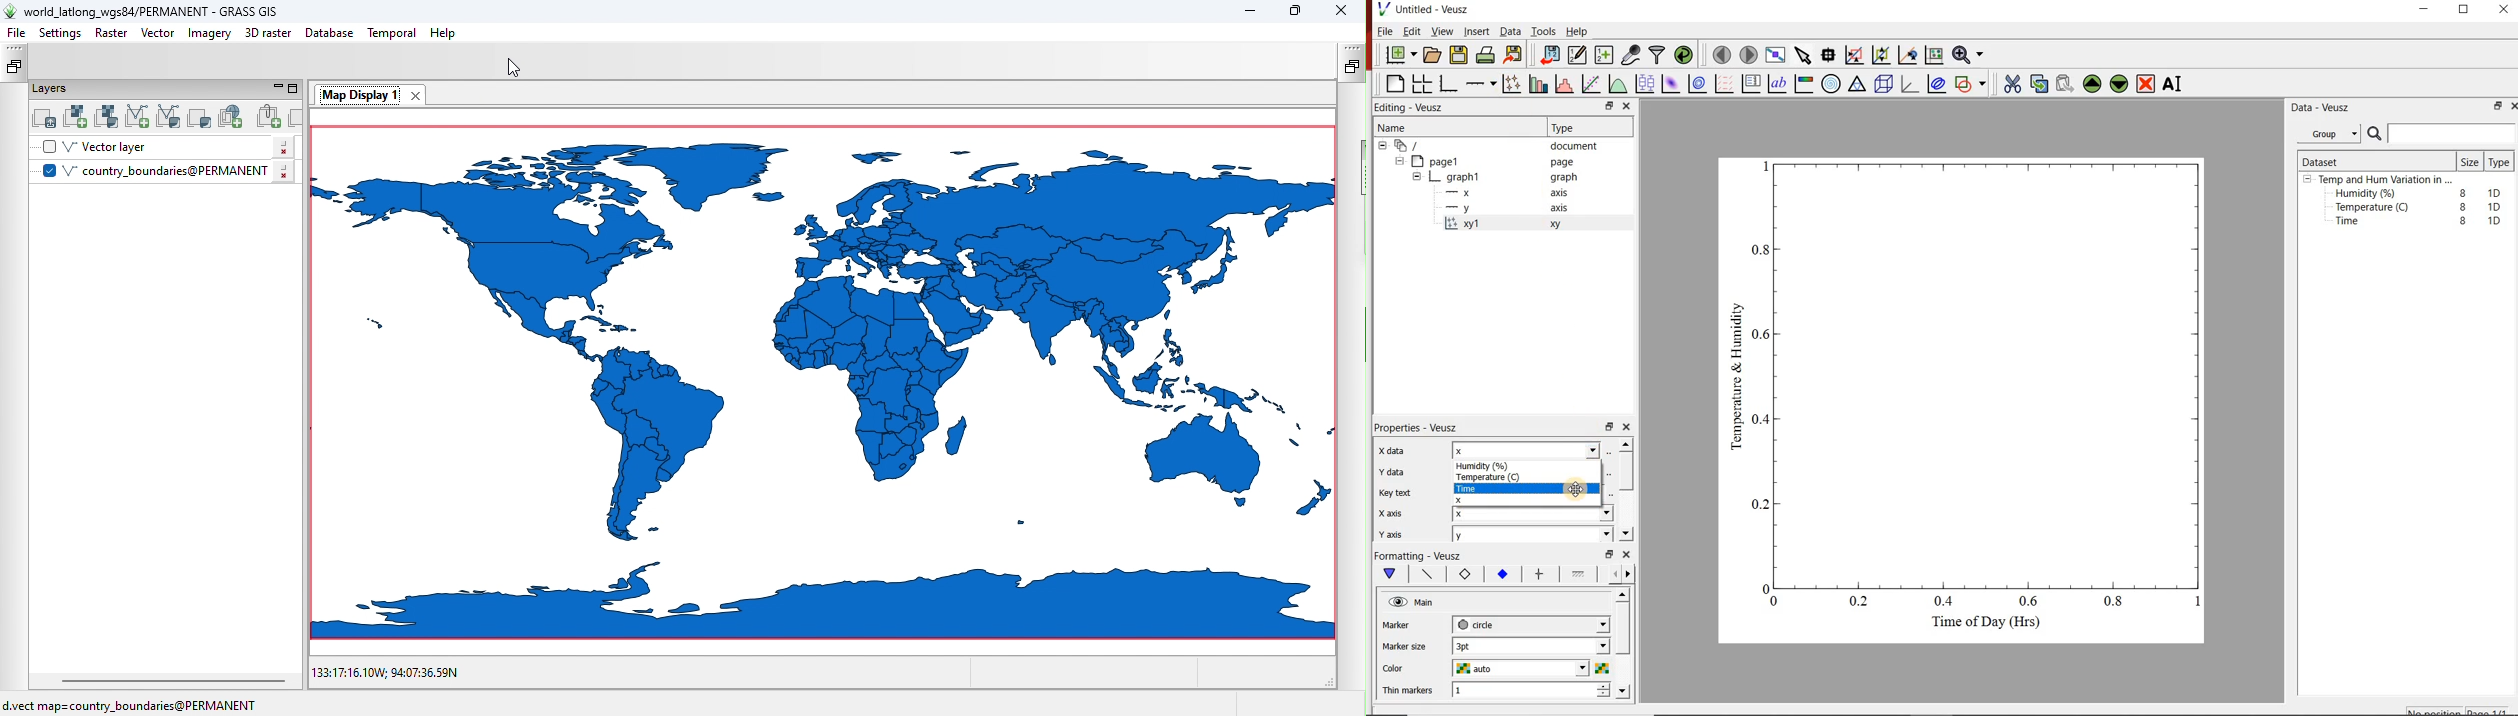 The height and width of the screenshot is (728, 2520). Describe the element at coordinates (1540, 573) in the screenshot. I see `error bar line` at that location.